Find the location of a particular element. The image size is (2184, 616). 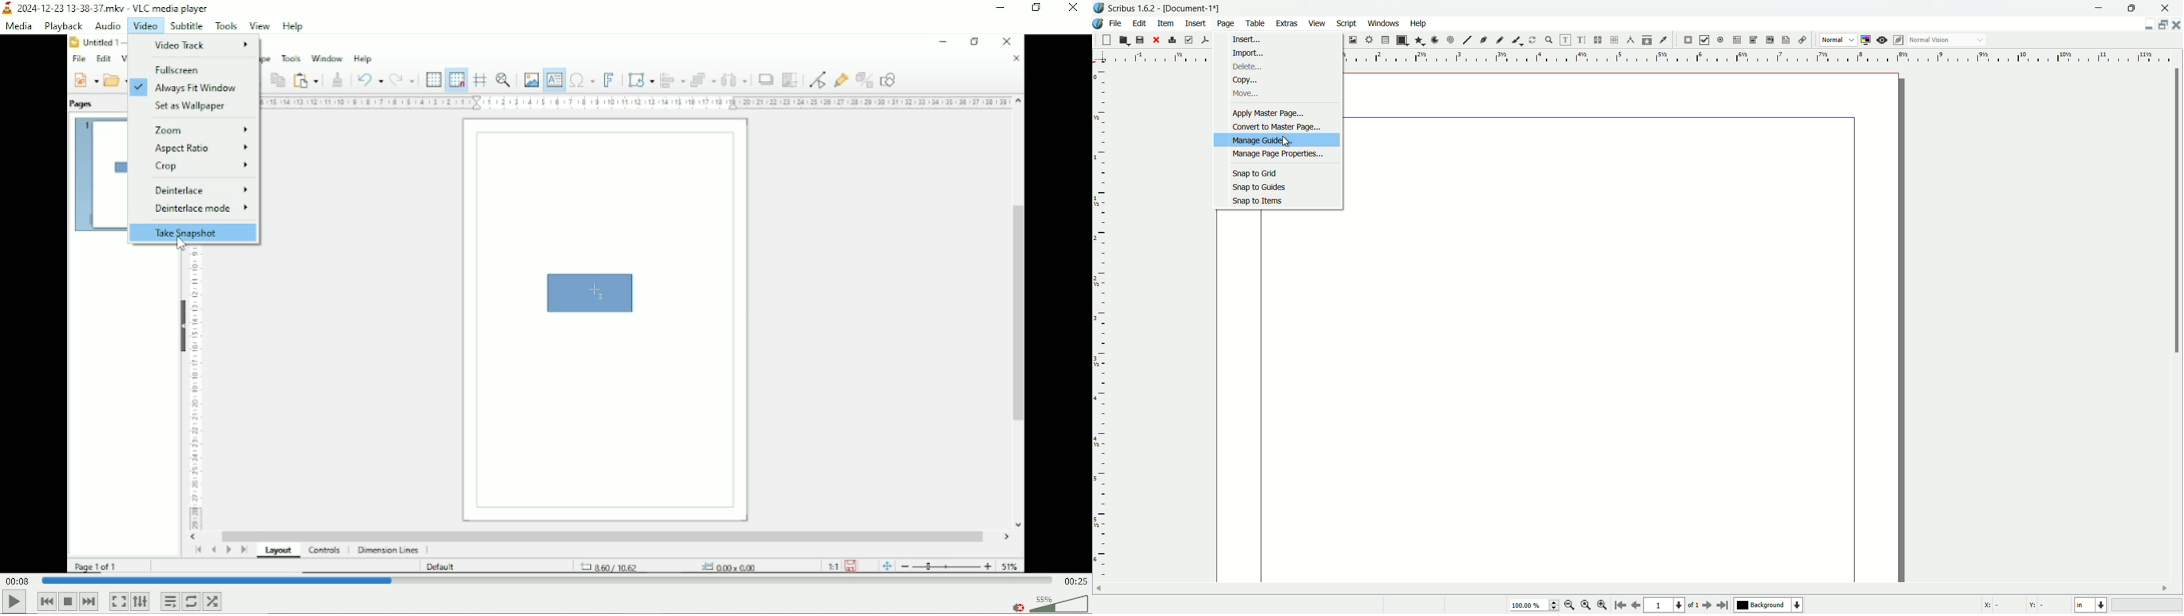

current page number is located at coordinates (1664, 606).